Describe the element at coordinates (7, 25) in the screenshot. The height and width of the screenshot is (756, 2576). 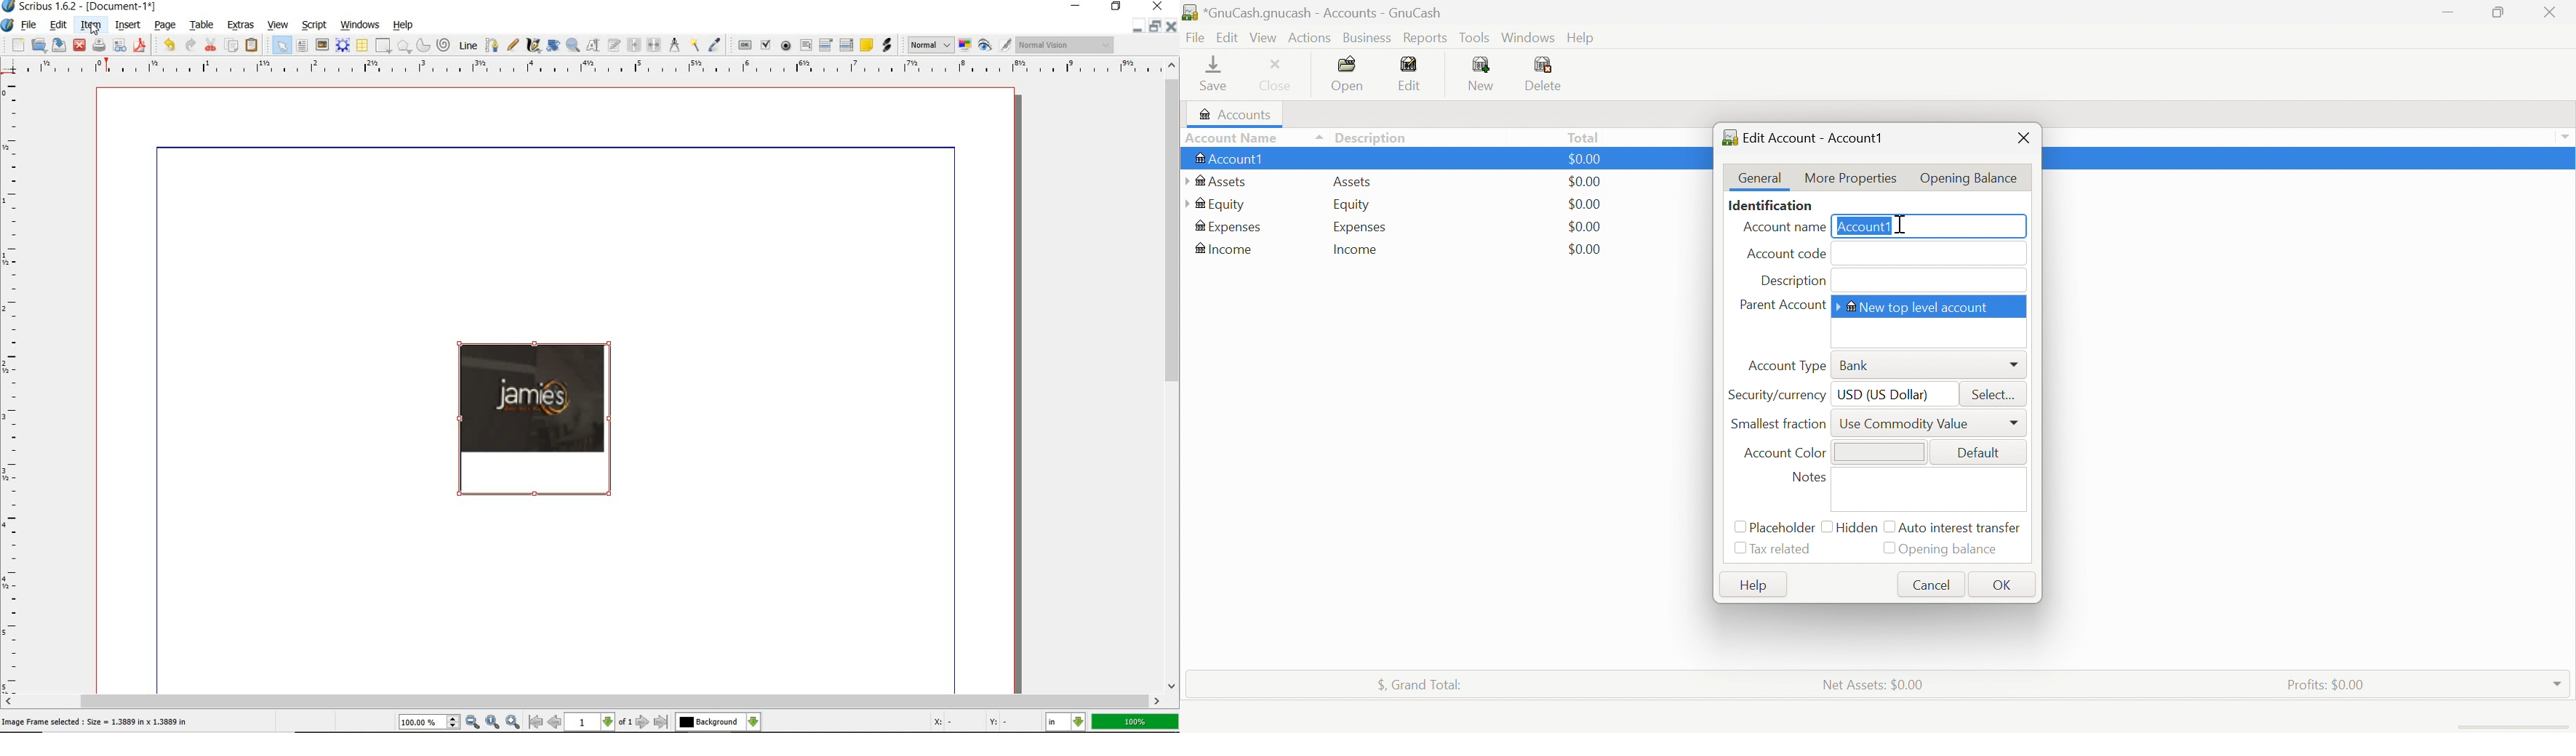
I see `system logo` at that location.